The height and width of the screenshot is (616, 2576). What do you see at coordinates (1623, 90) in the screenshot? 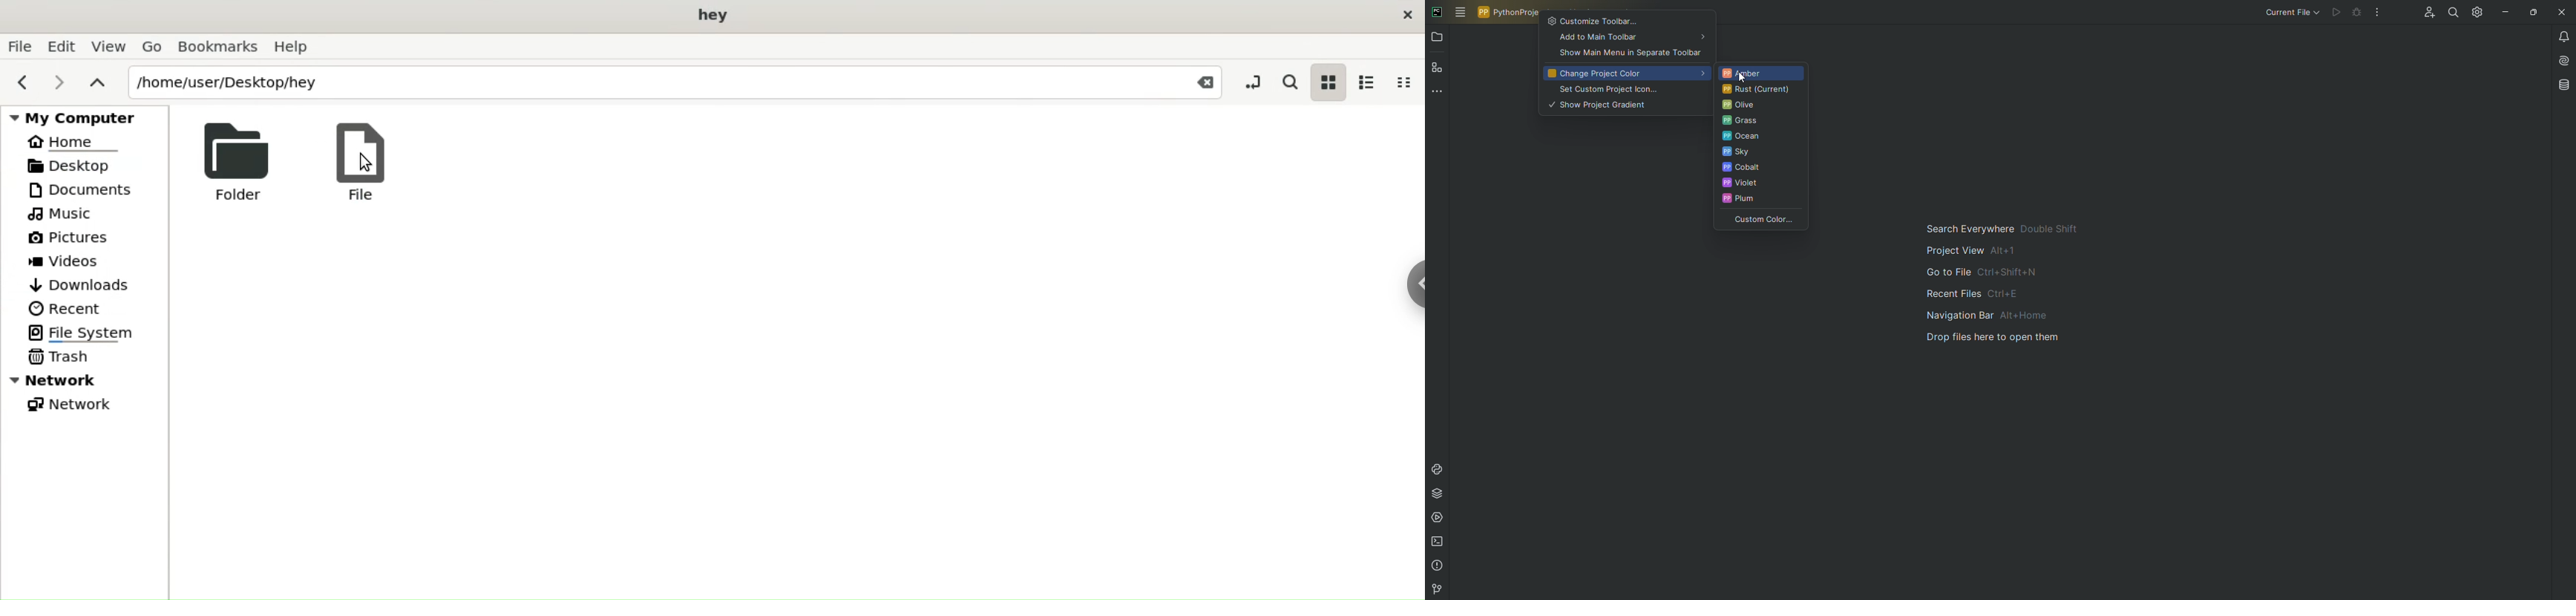
I see `Set Custom Icon` at bounding box center [1623, 90].